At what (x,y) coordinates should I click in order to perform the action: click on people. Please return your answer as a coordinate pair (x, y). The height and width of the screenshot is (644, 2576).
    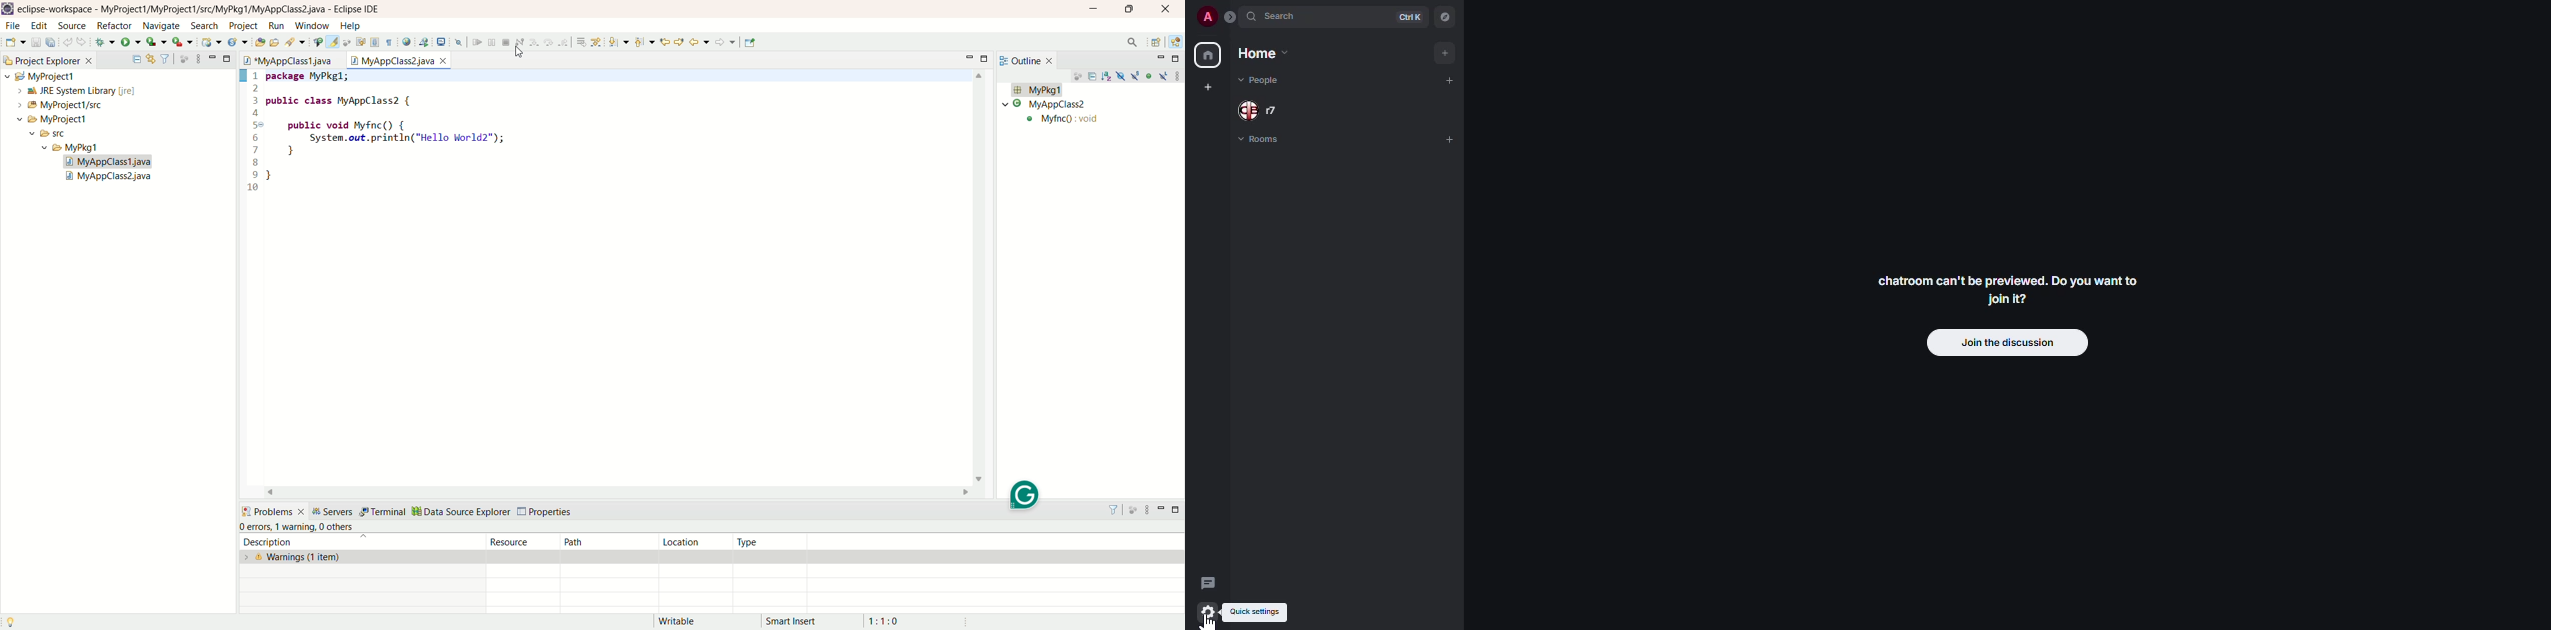
    Looking at the image, I should click on (1266, 109).